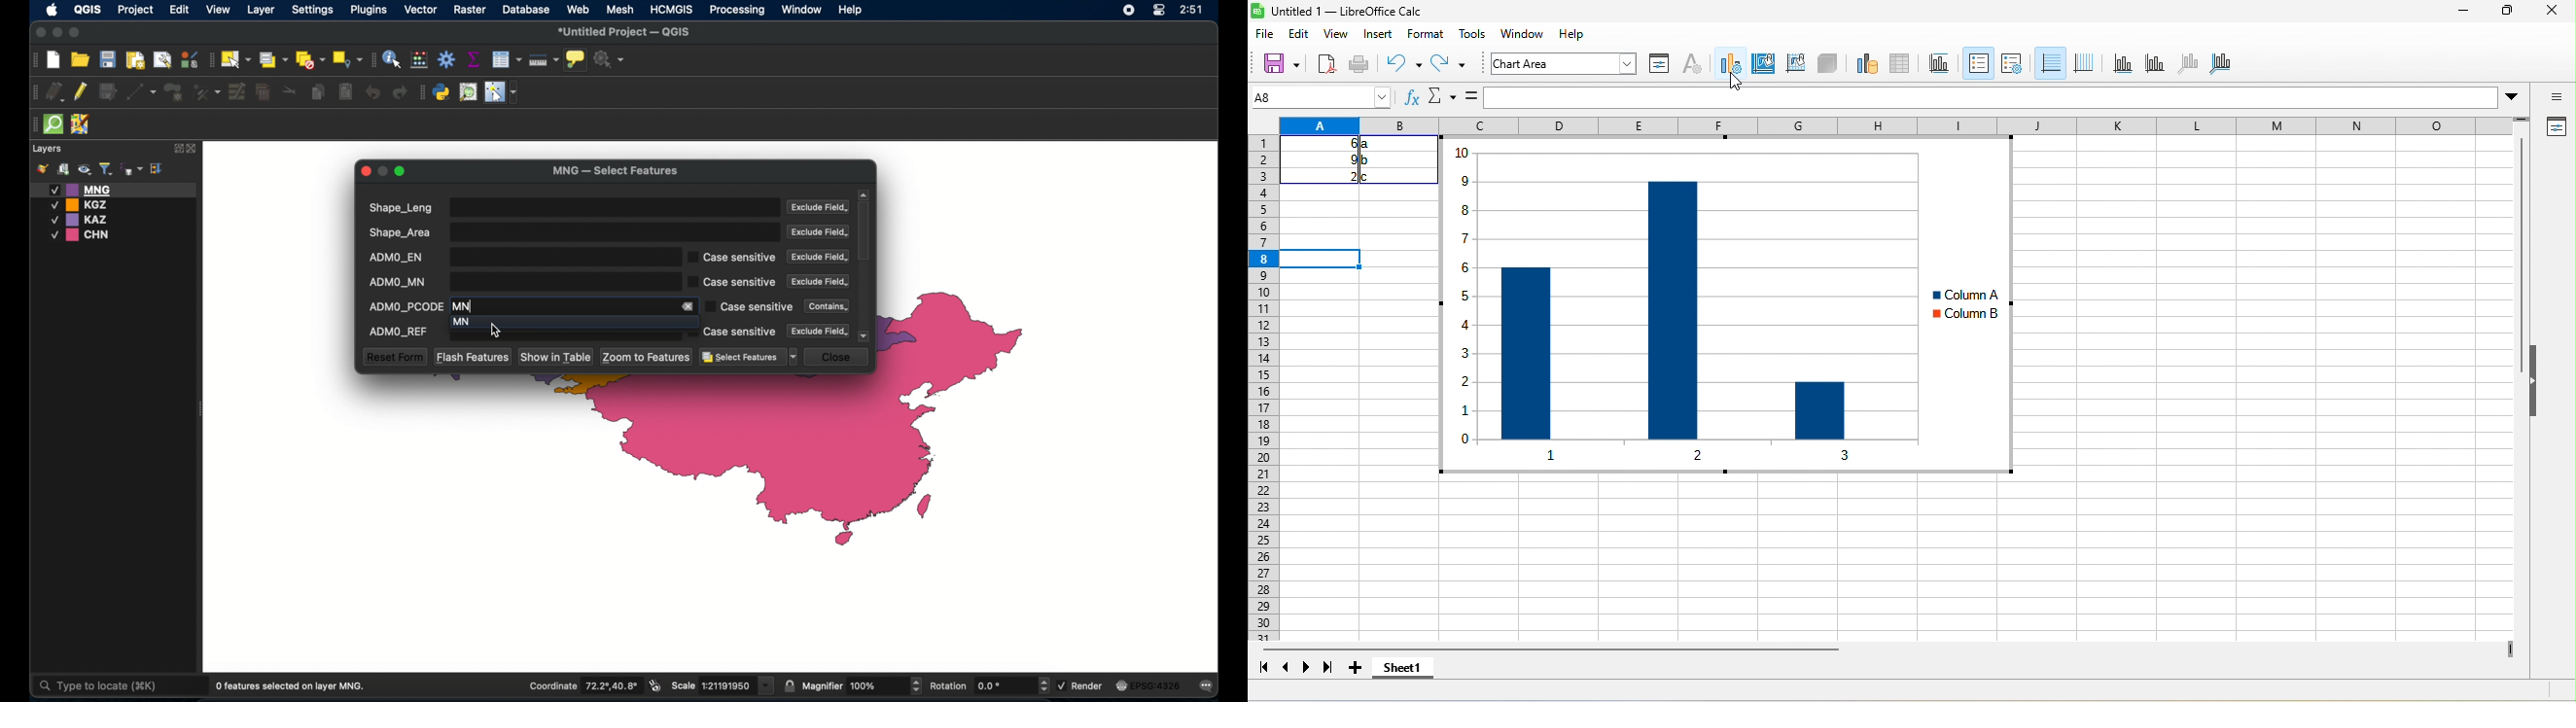  What do you see at coordinates (1305, 669) in the screenshot?
I see `next sheet` at bounding box center [1305, 669].